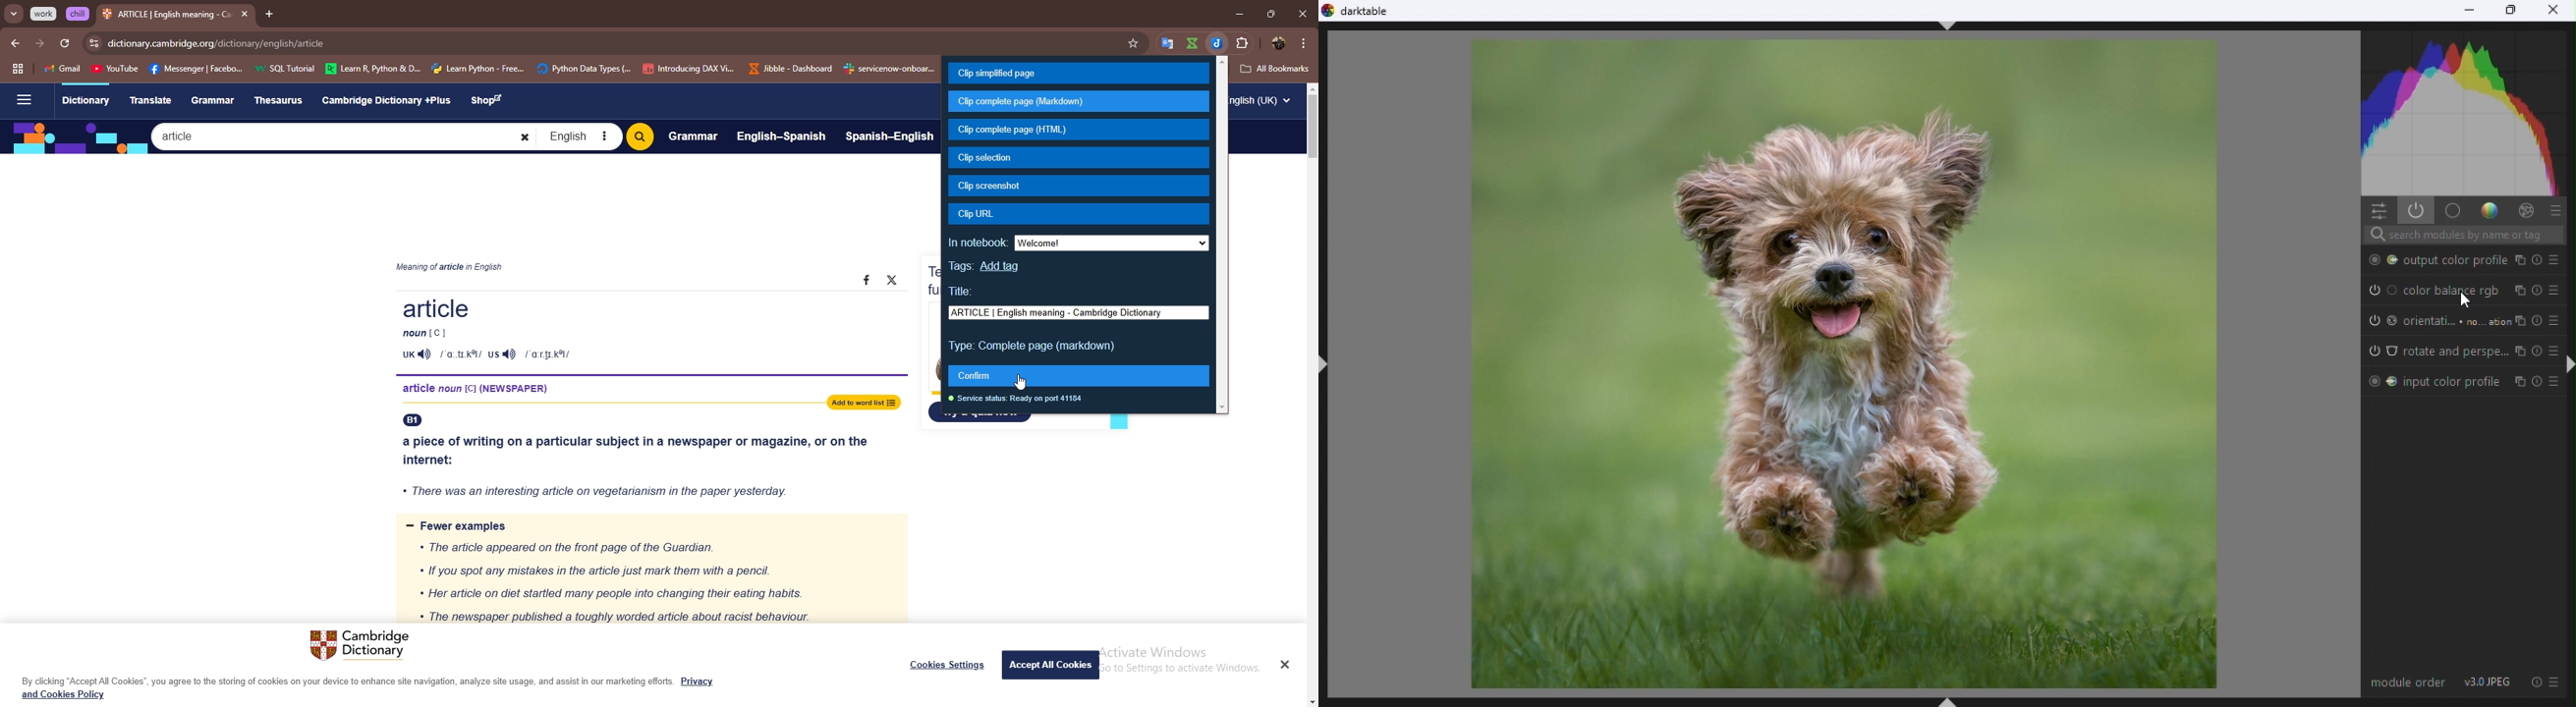 This screenshot has height=728, width=2576. What do you see at coordinates (1284, 664) in the screenshot?
I see `Close` at bounding box center [1284, 664].